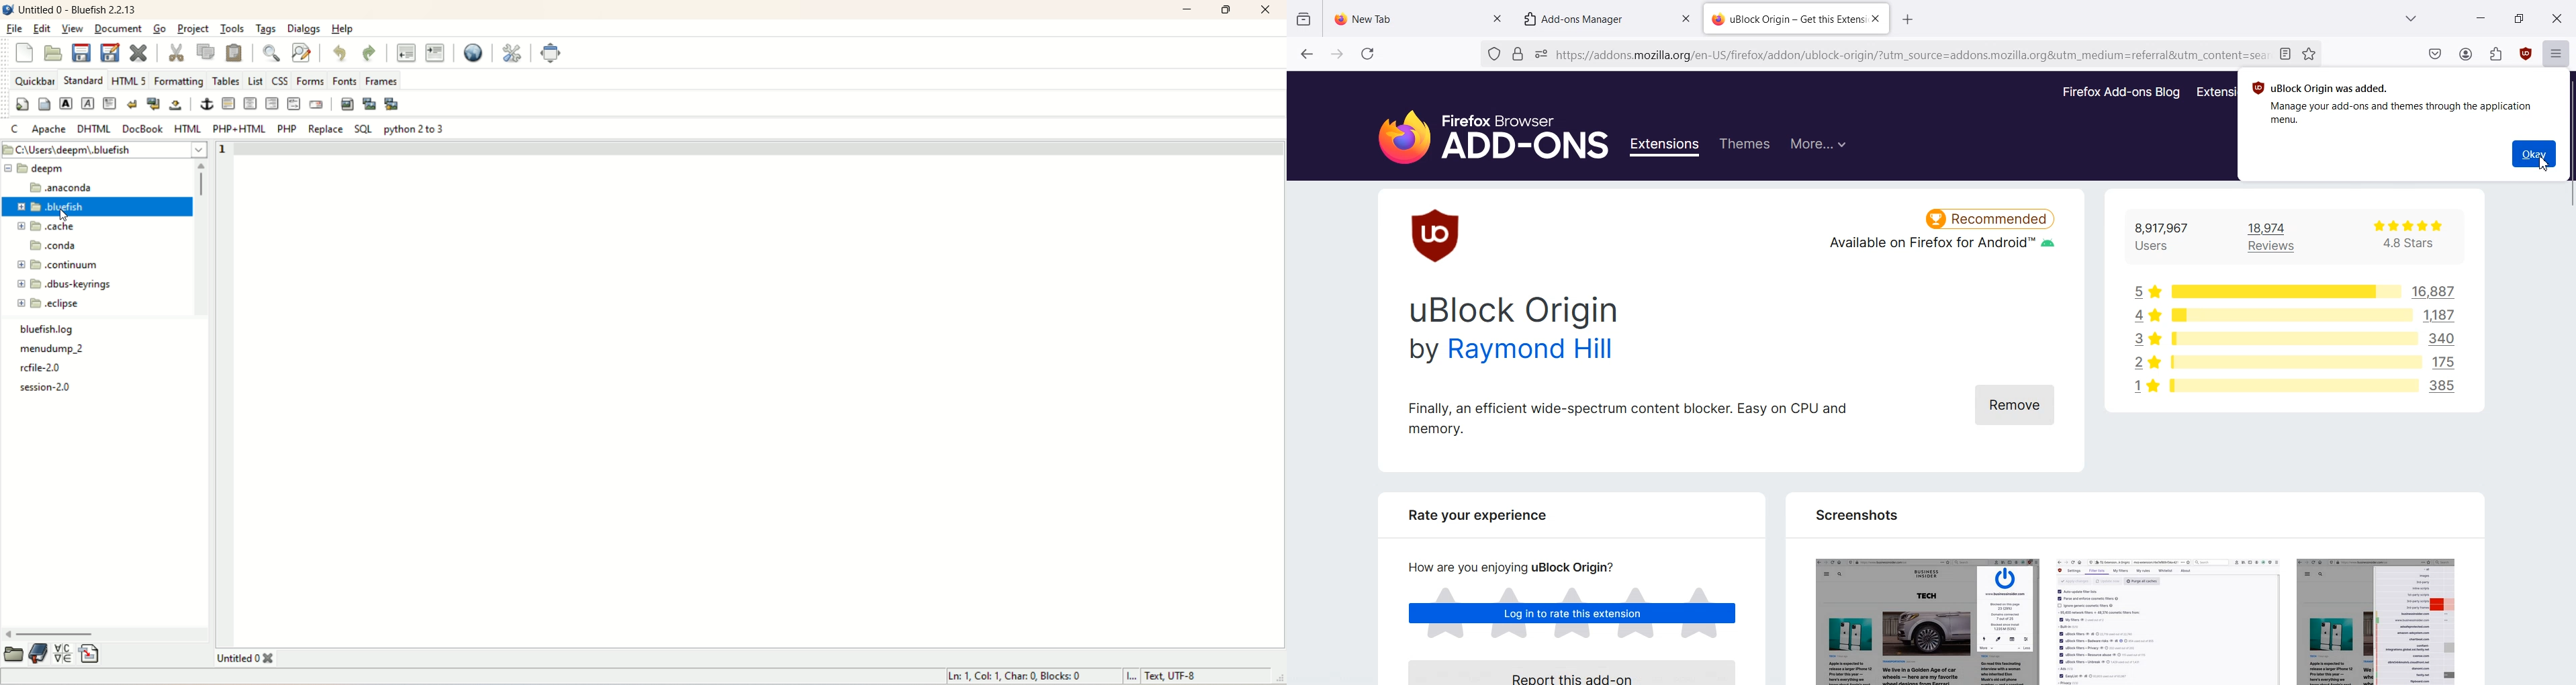 This screenshot has height=700, width=2576. What do you see at coordinates (221, 149) in the screenshot?
I see `line number` at bounding box center [221, 149].